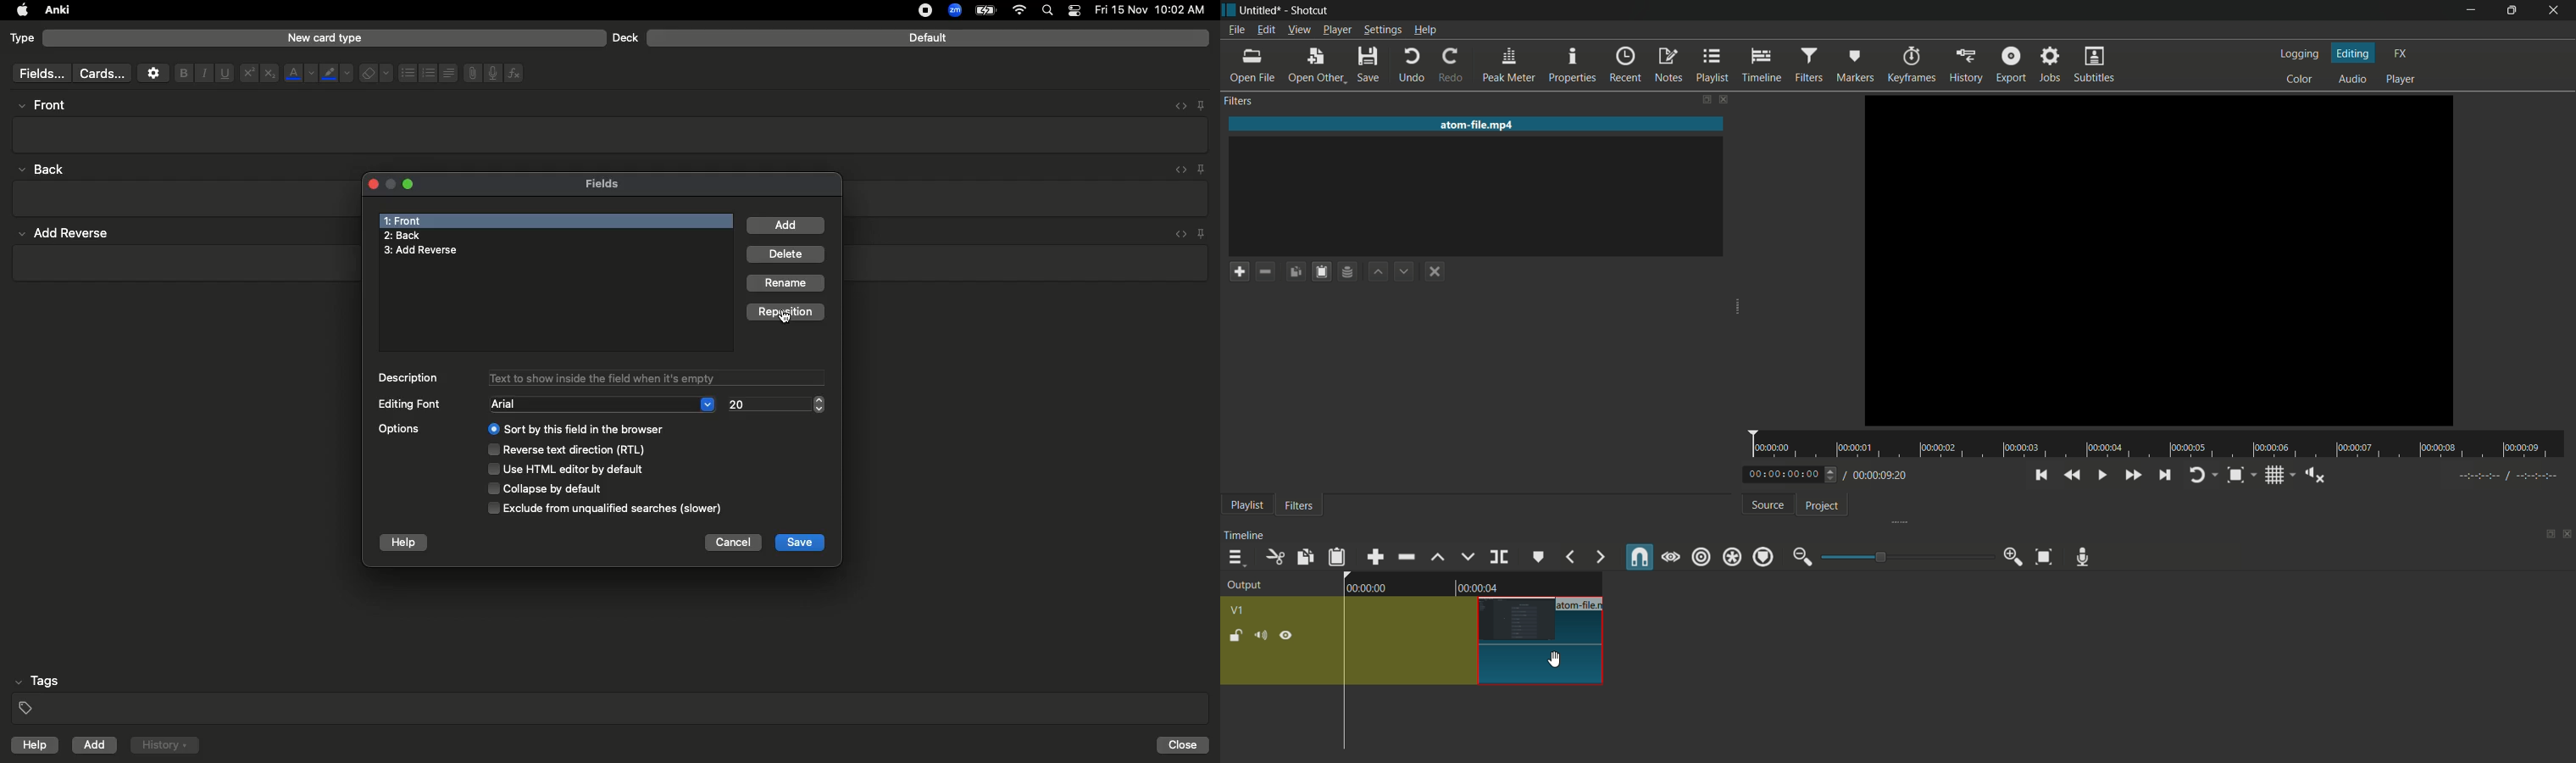 This screenshot has width=2576, height=784. Describe the element at coordinates (1074, 11) in the screenshot. I see `Notification bar` at that location.